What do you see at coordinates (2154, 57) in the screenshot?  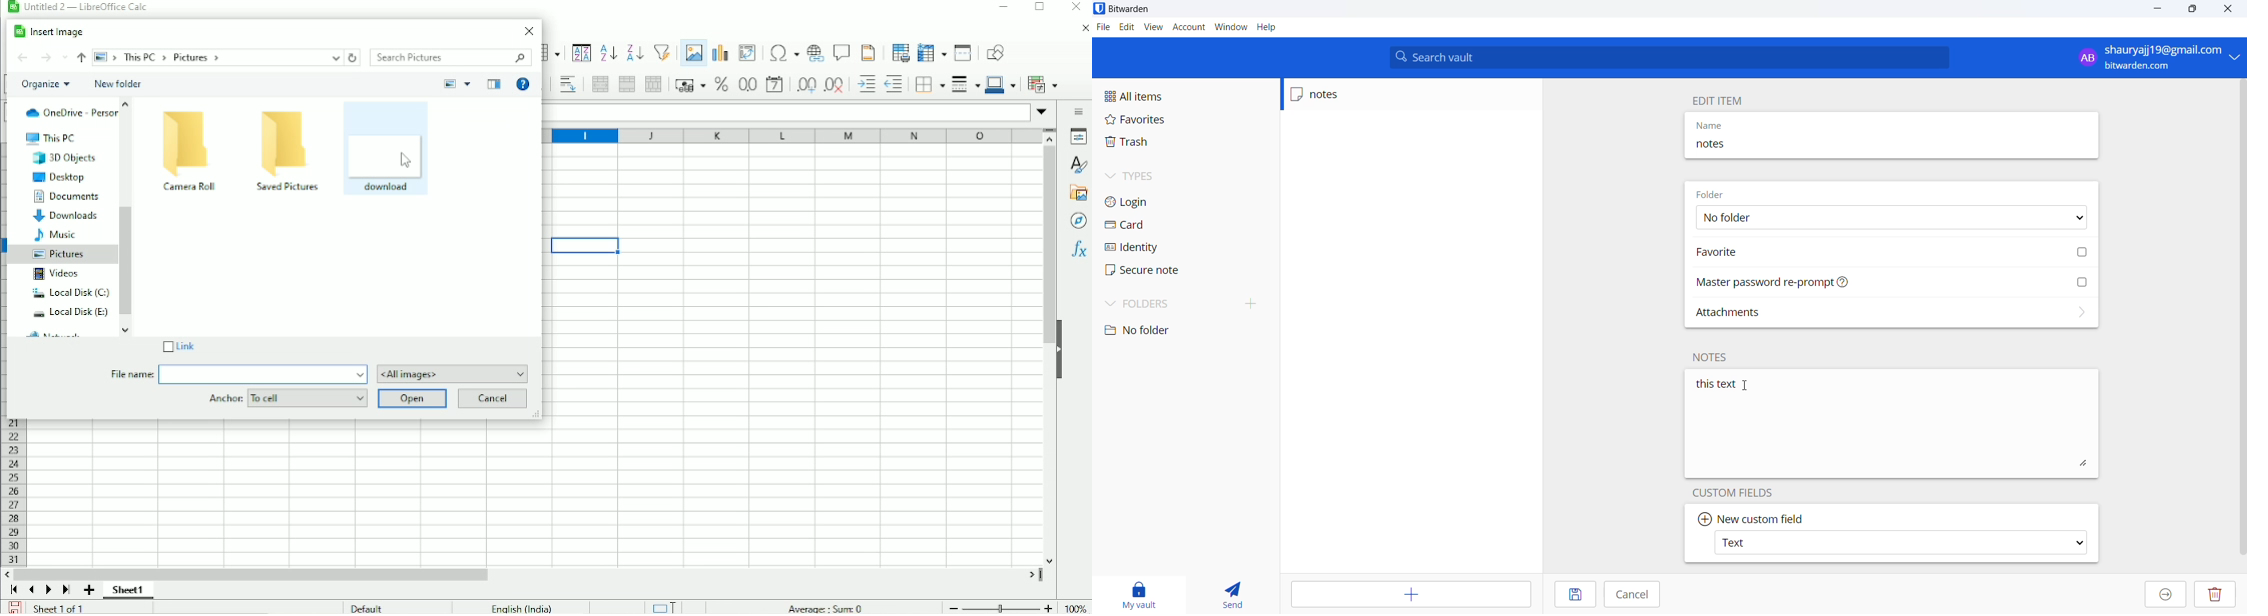 I see `shauryaji19@gmail.com bitwarden.com` at bounding box center [2154, 57].